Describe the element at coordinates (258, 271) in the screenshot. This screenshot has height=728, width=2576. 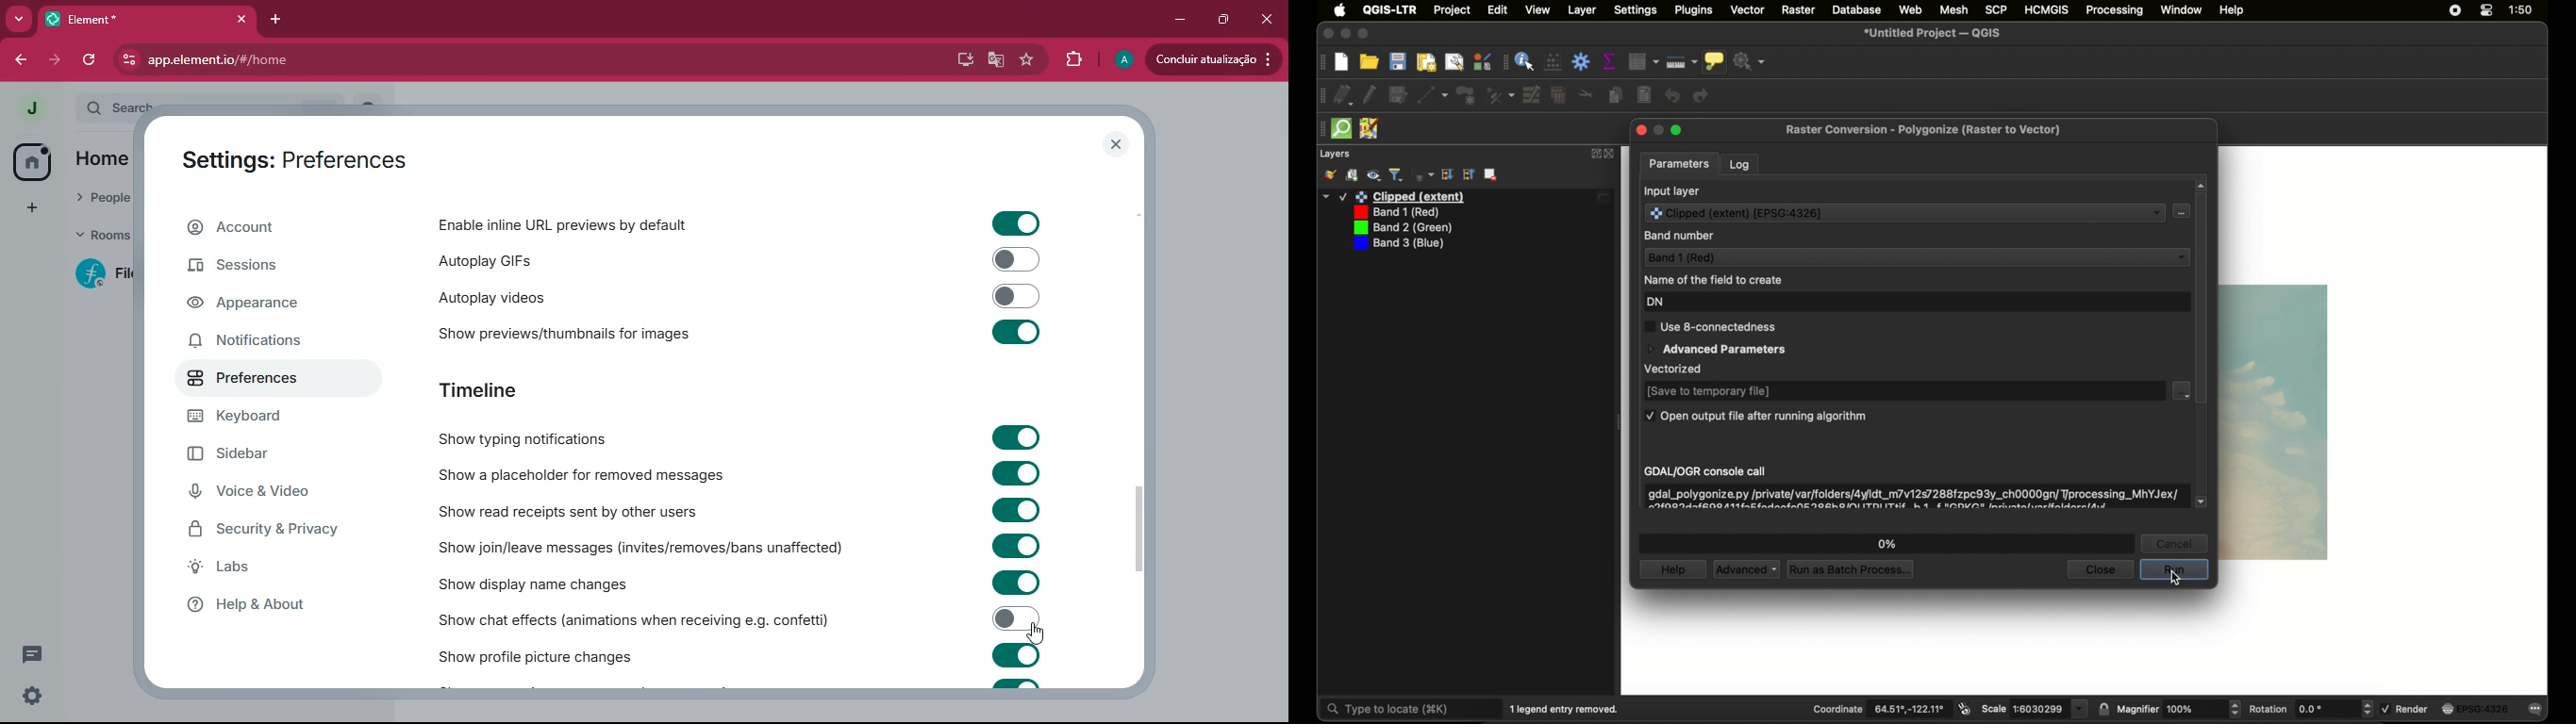
I see `sessions` at that location.